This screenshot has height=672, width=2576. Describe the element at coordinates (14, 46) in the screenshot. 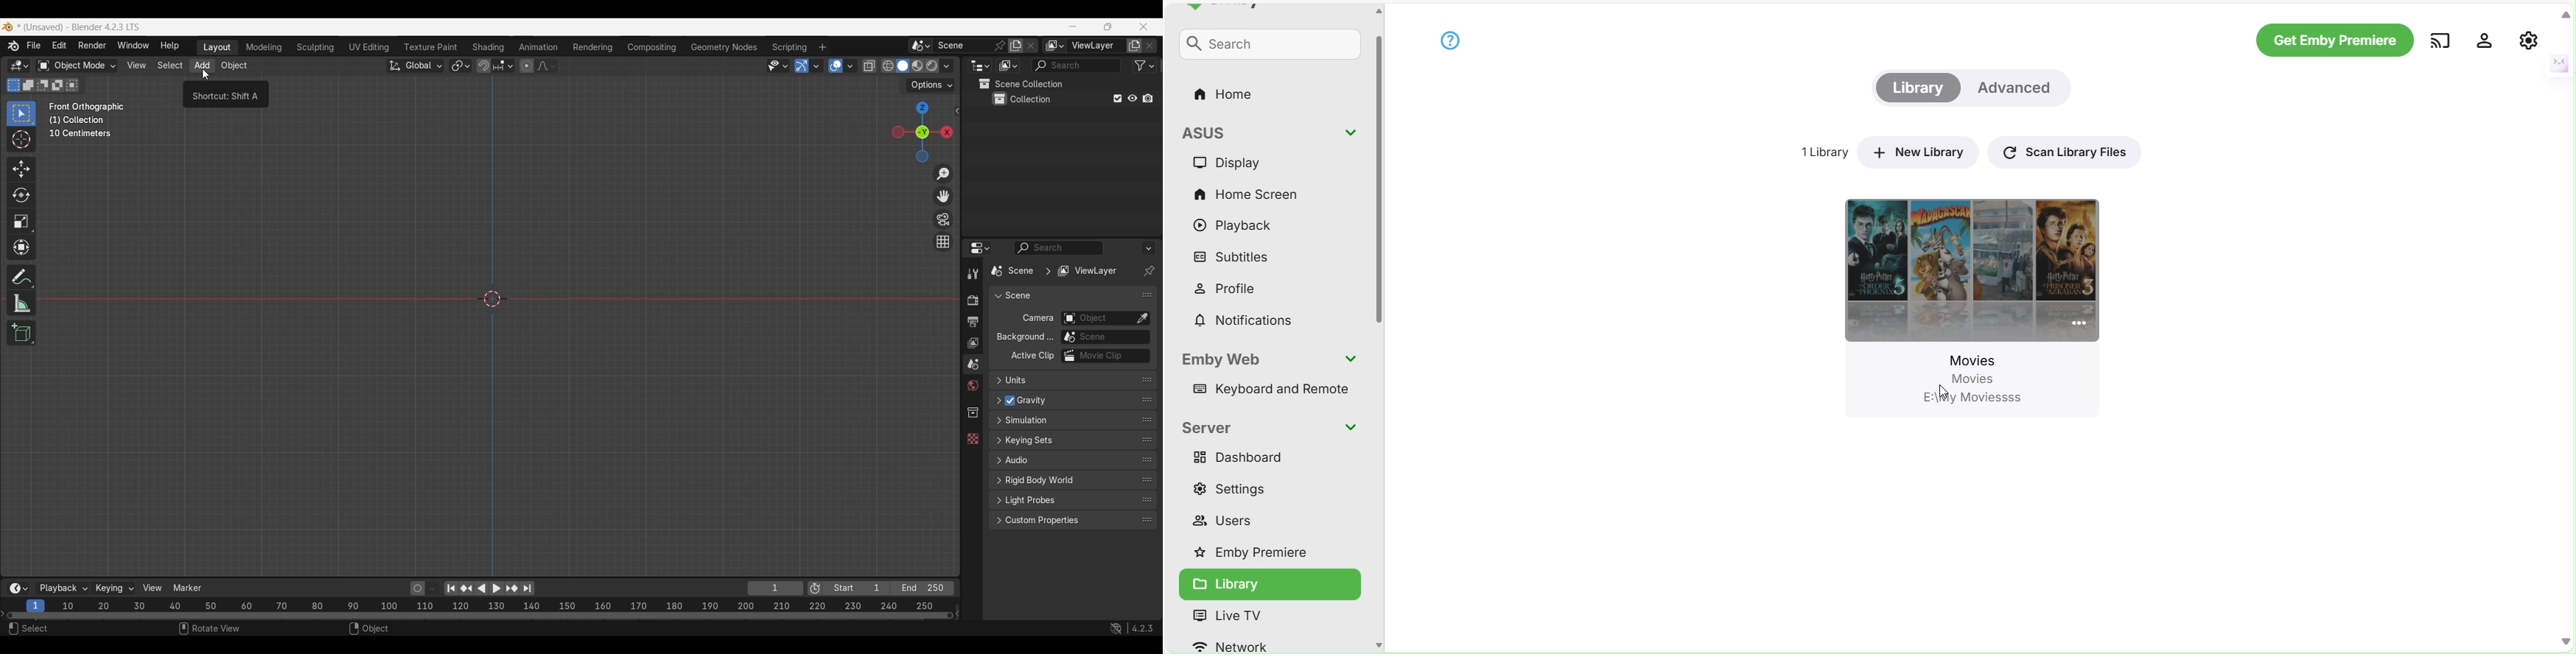

I see `More about Blender` at that location.